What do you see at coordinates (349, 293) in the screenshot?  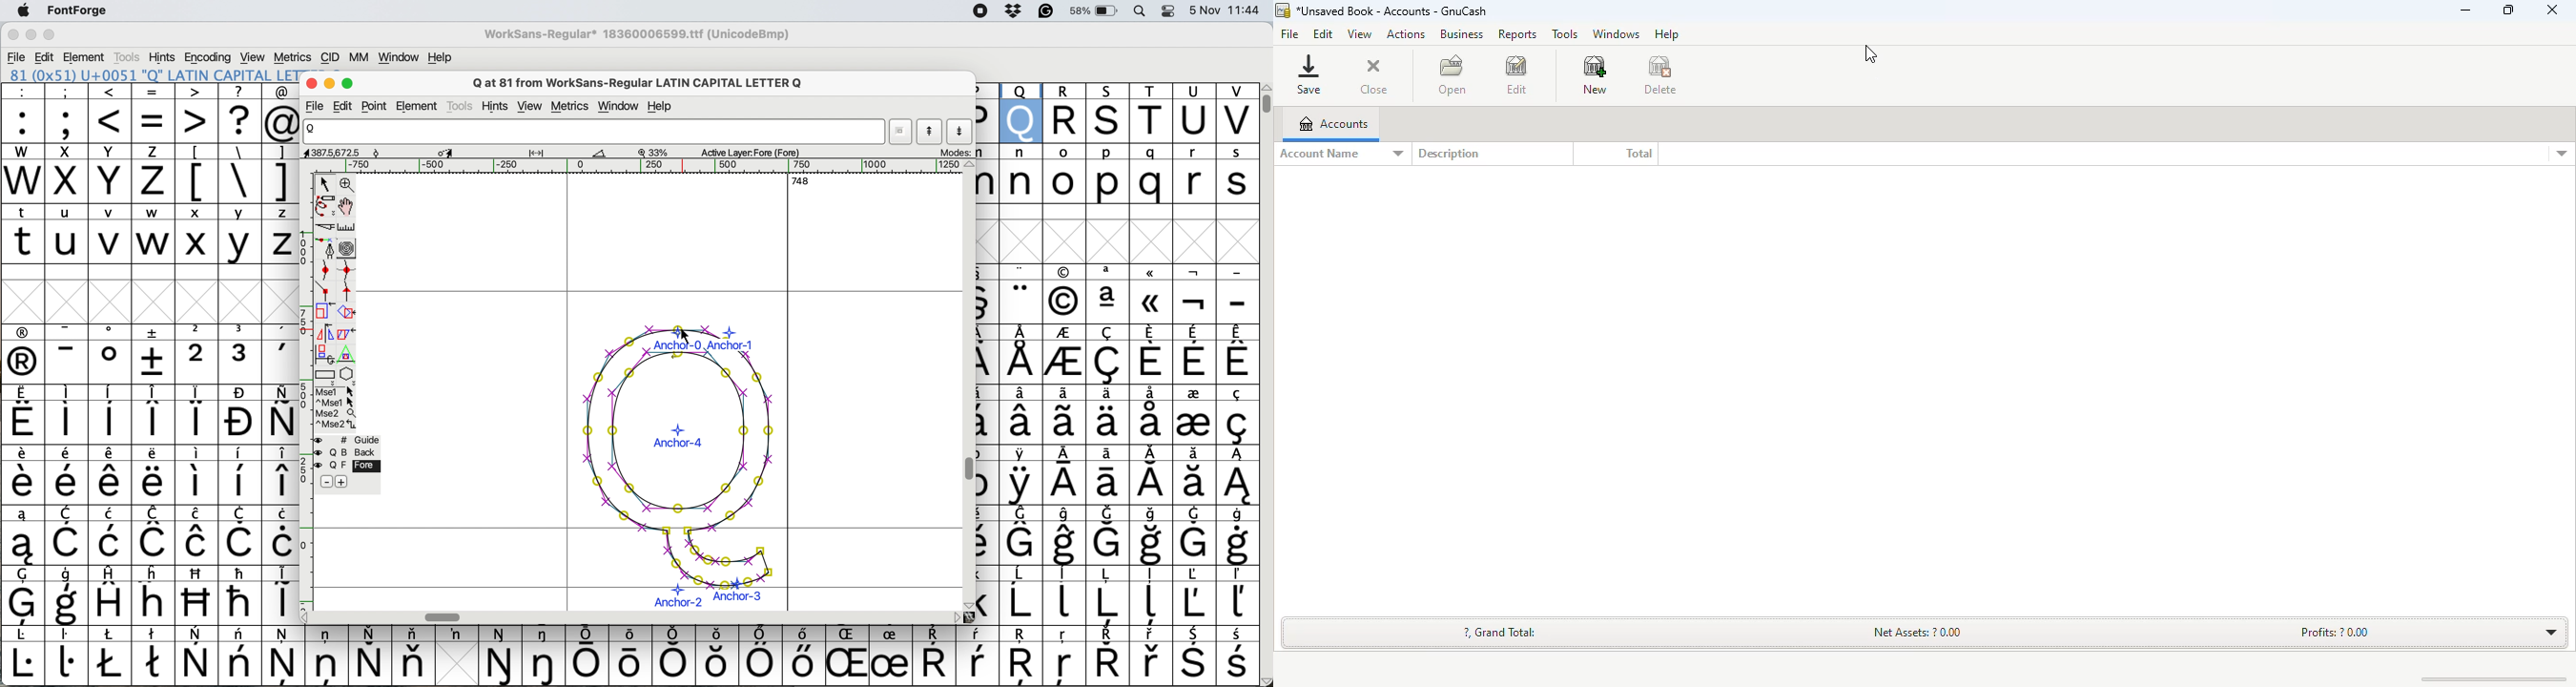 I see `add a tangent point` at bounding box center [349, 293].